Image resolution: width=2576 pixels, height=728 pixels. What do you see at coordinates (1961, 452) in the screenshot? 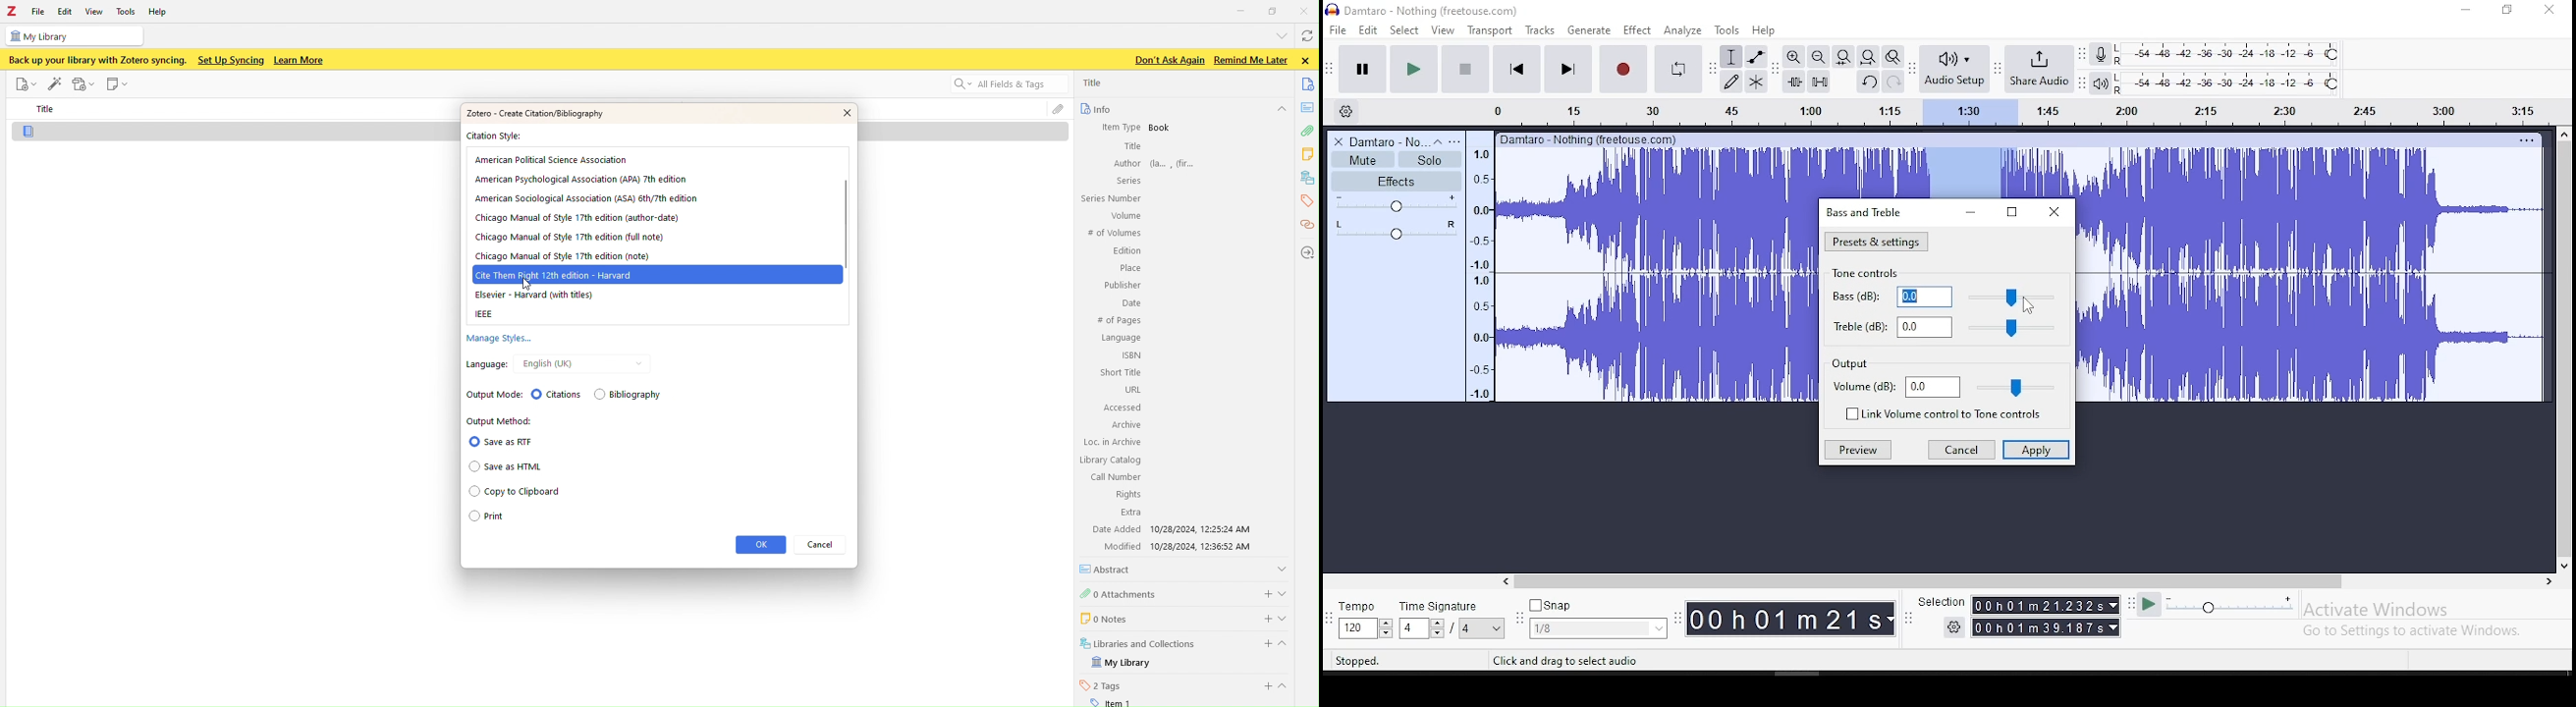
I see `cancel` at bounding box center [1961, 452].